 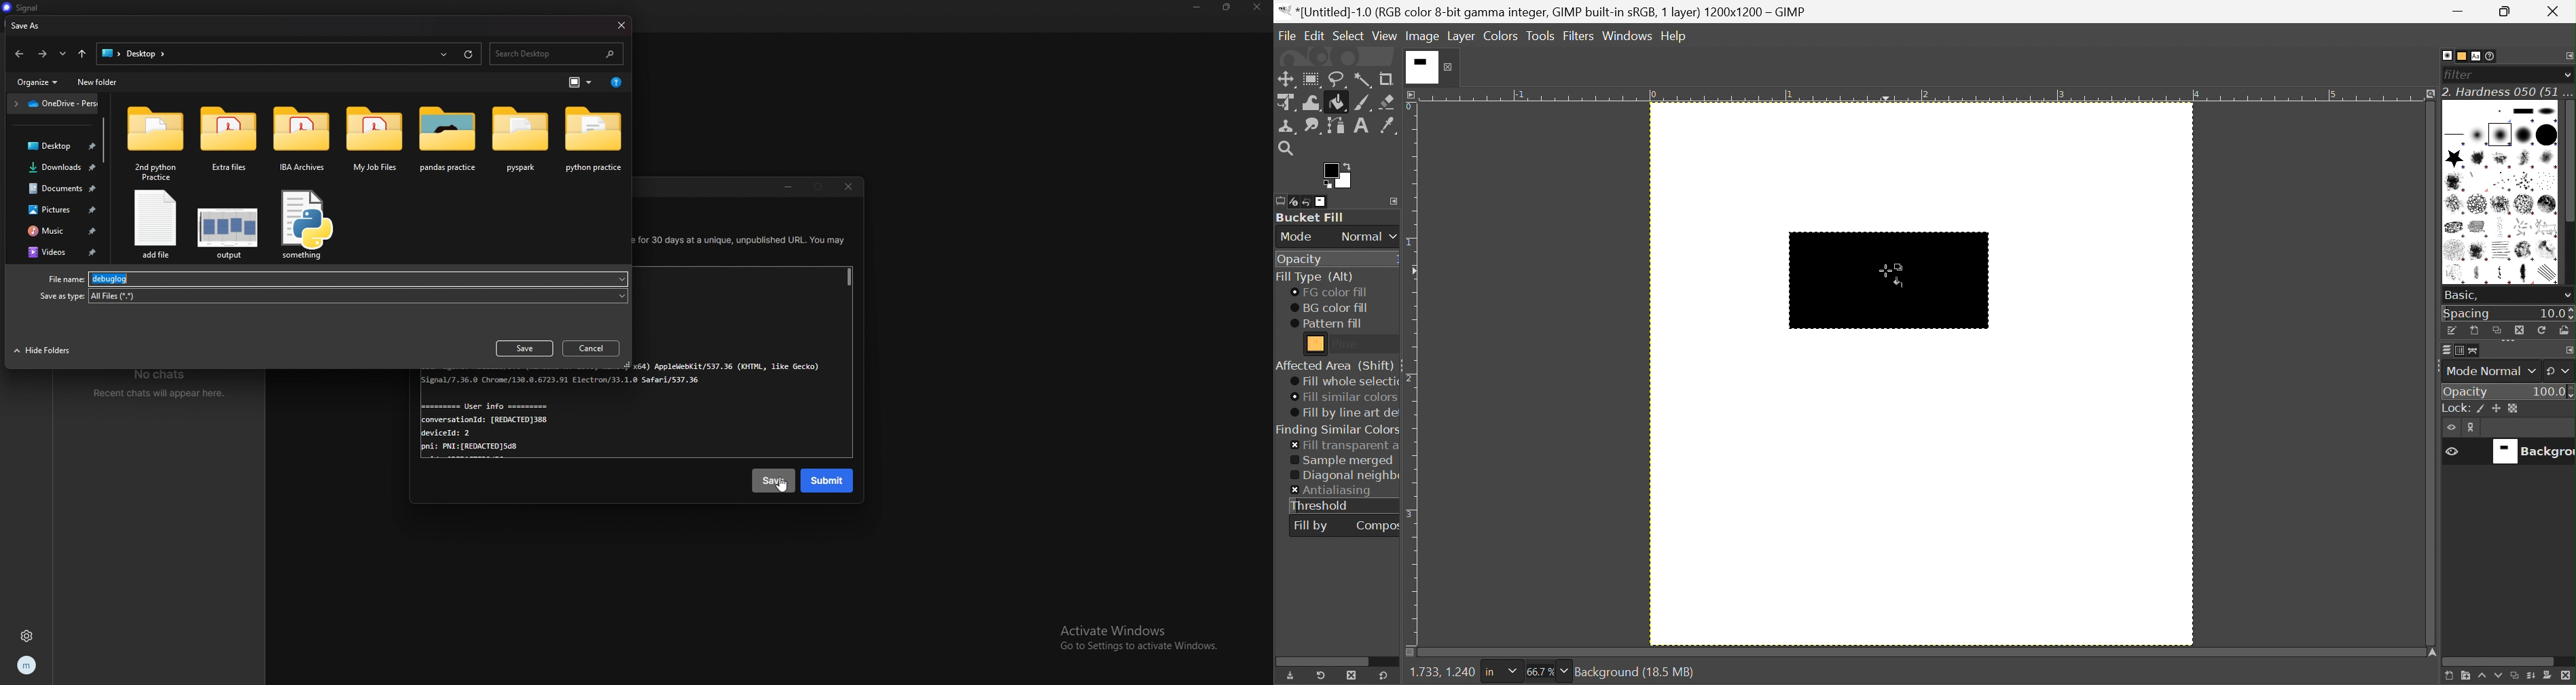 I want to click on Paintbrush Tool, so click(x=1363, y=103).